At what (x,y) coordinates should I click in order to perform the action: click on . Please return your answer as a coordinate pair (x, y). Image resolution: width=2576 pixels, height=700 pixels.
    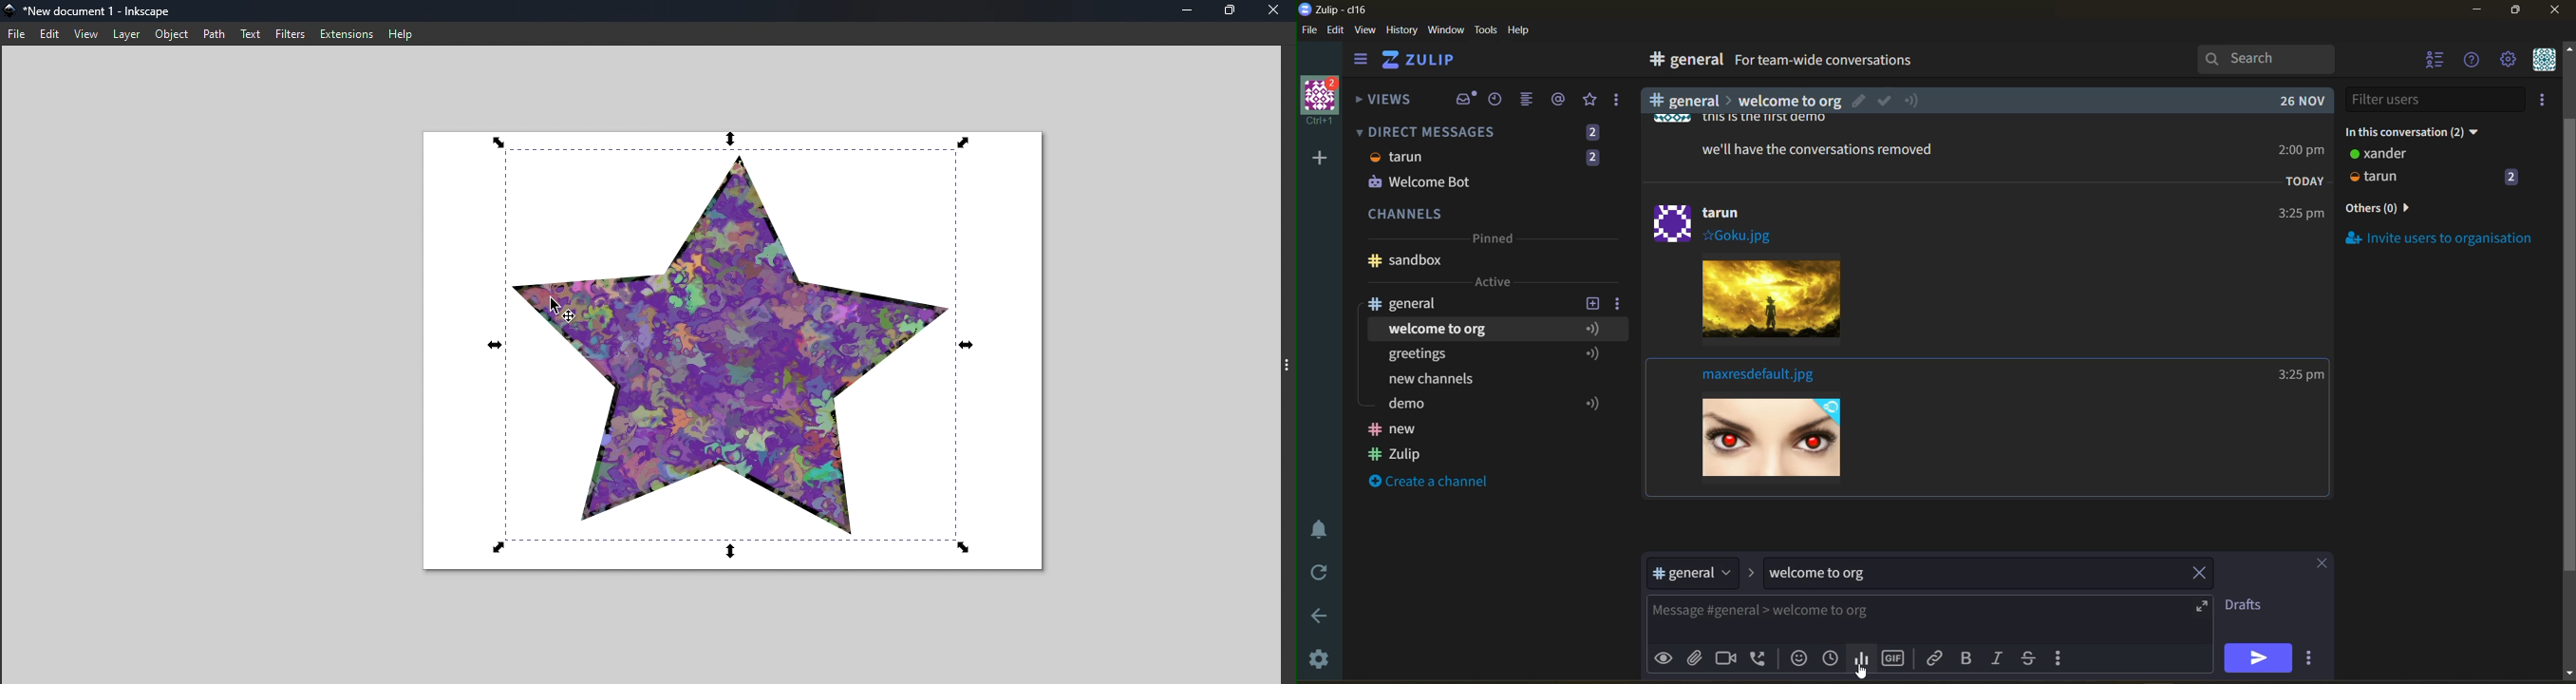
    Looking at the image, I should click on (2290, 101).